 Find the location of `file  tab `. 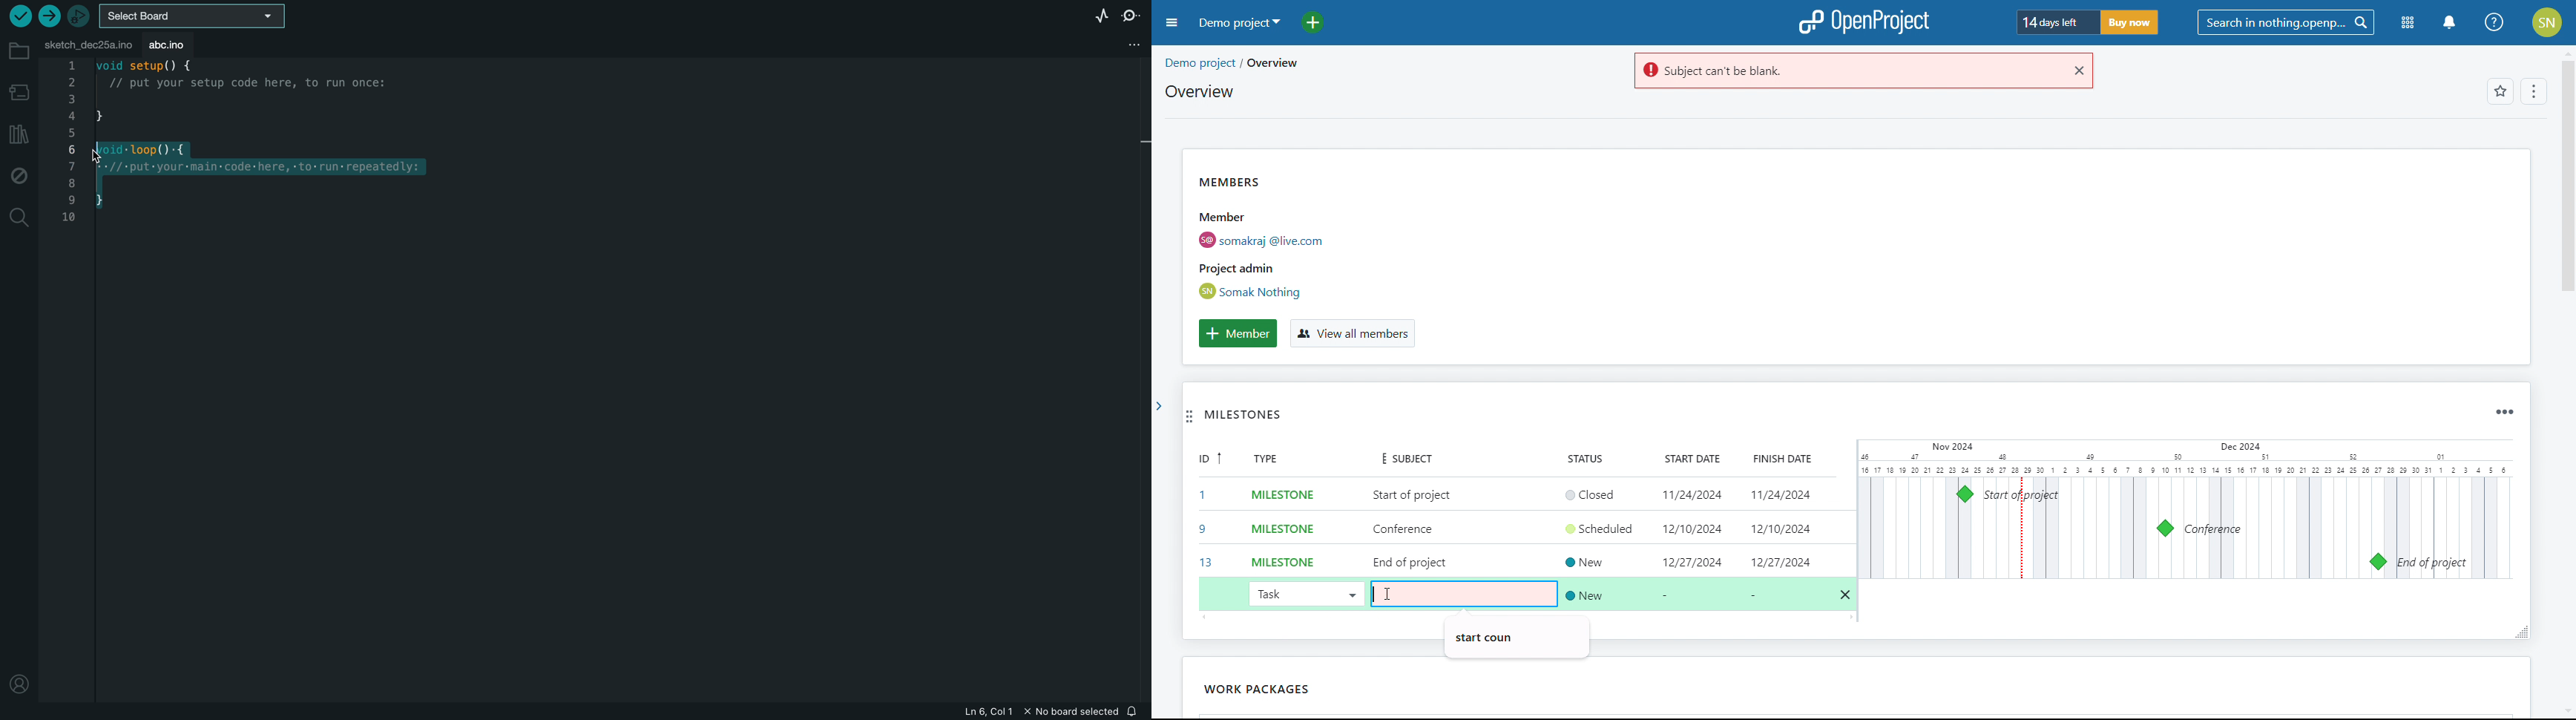

file  tab  is located at coordinates (86, 44).